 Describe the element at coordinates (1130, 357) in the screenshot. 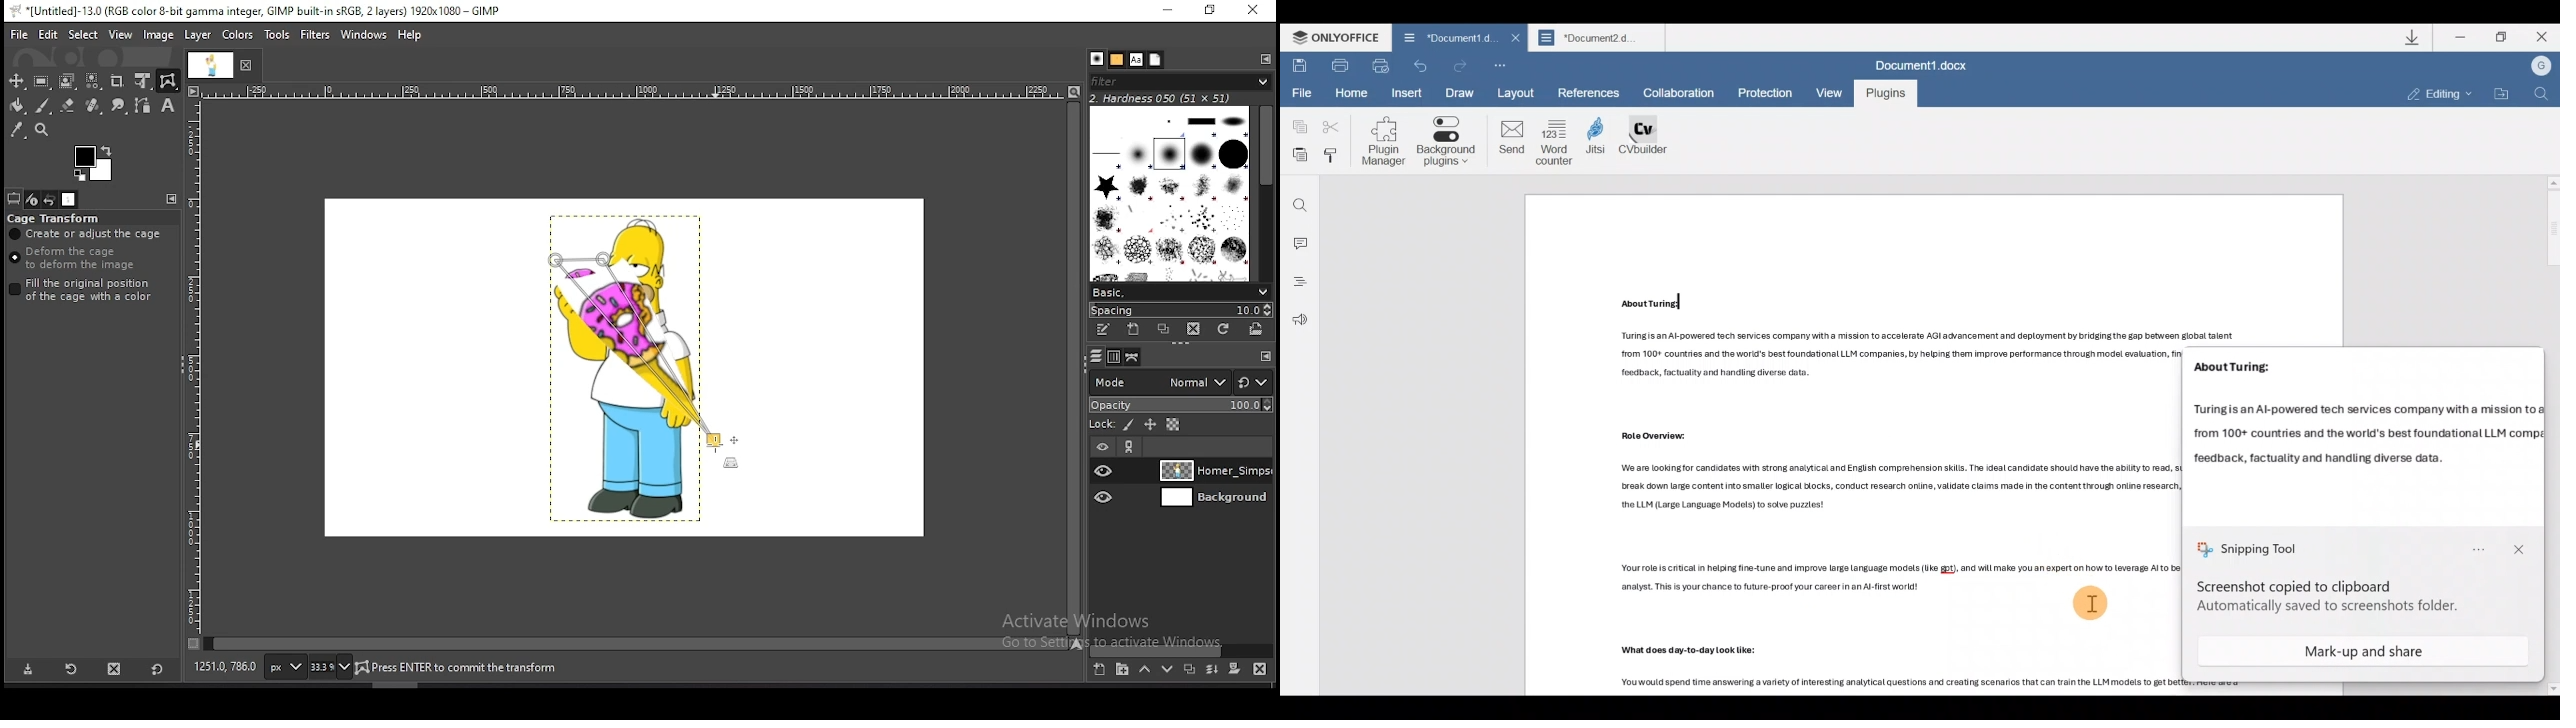

I see `paths` at that location.